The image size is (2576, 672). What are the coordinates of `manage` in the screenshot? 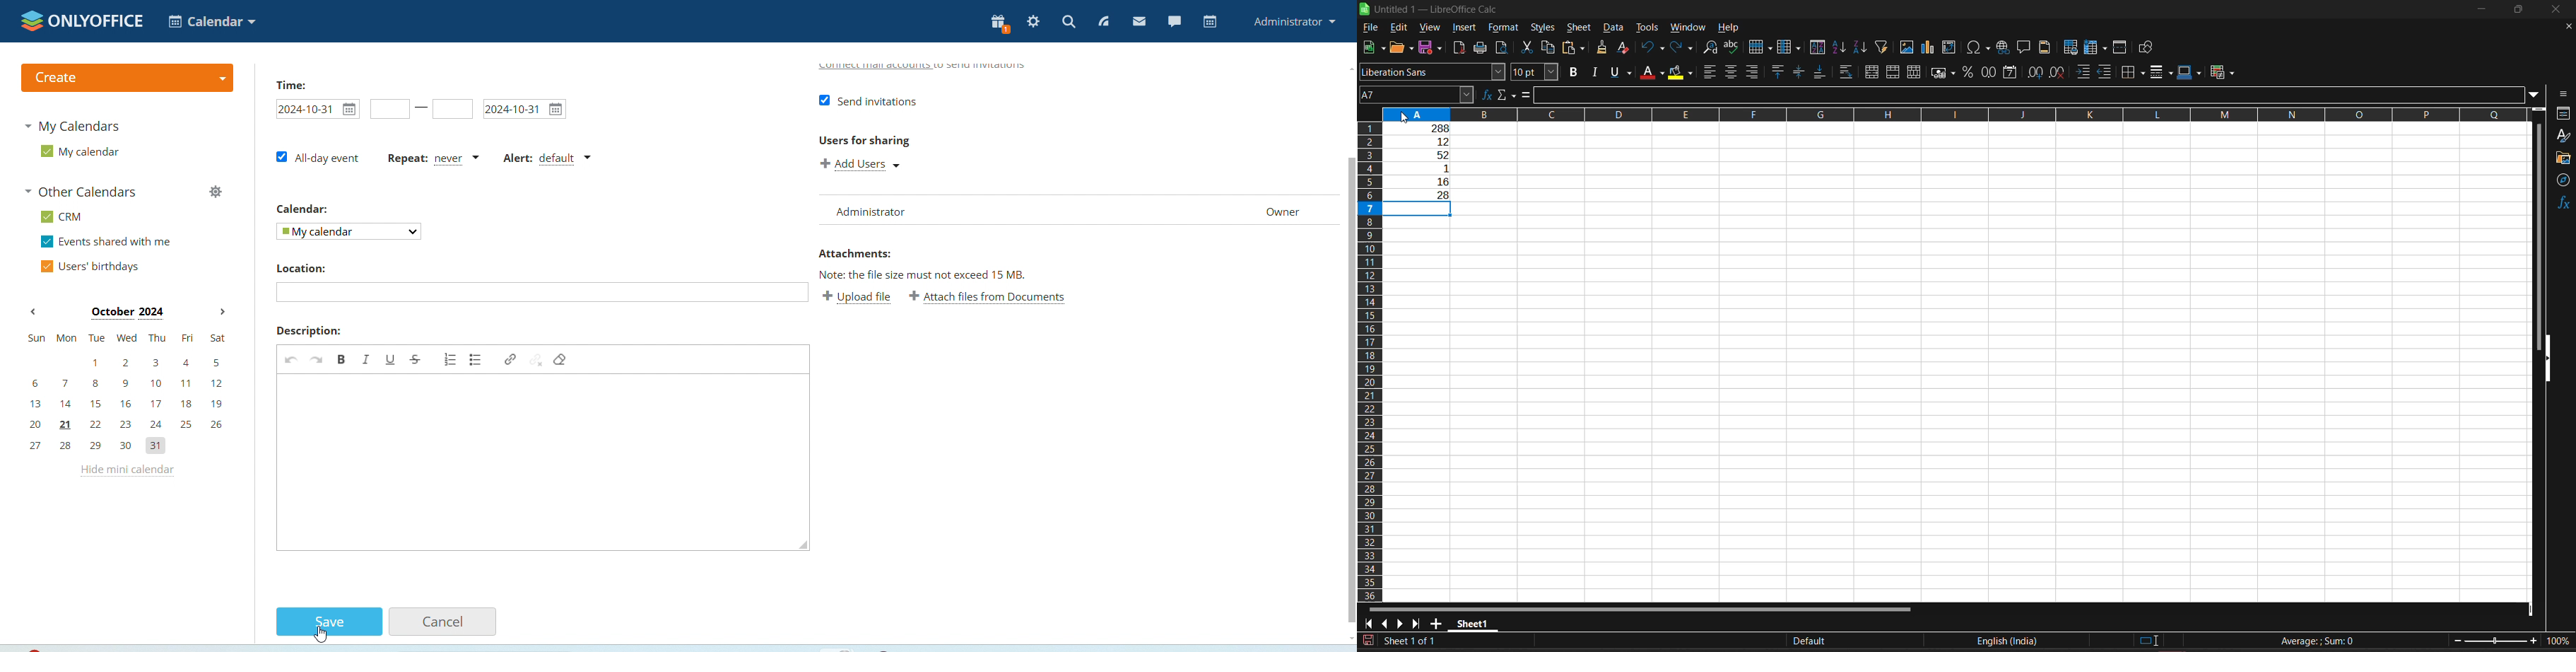 It's located at (217, 192).